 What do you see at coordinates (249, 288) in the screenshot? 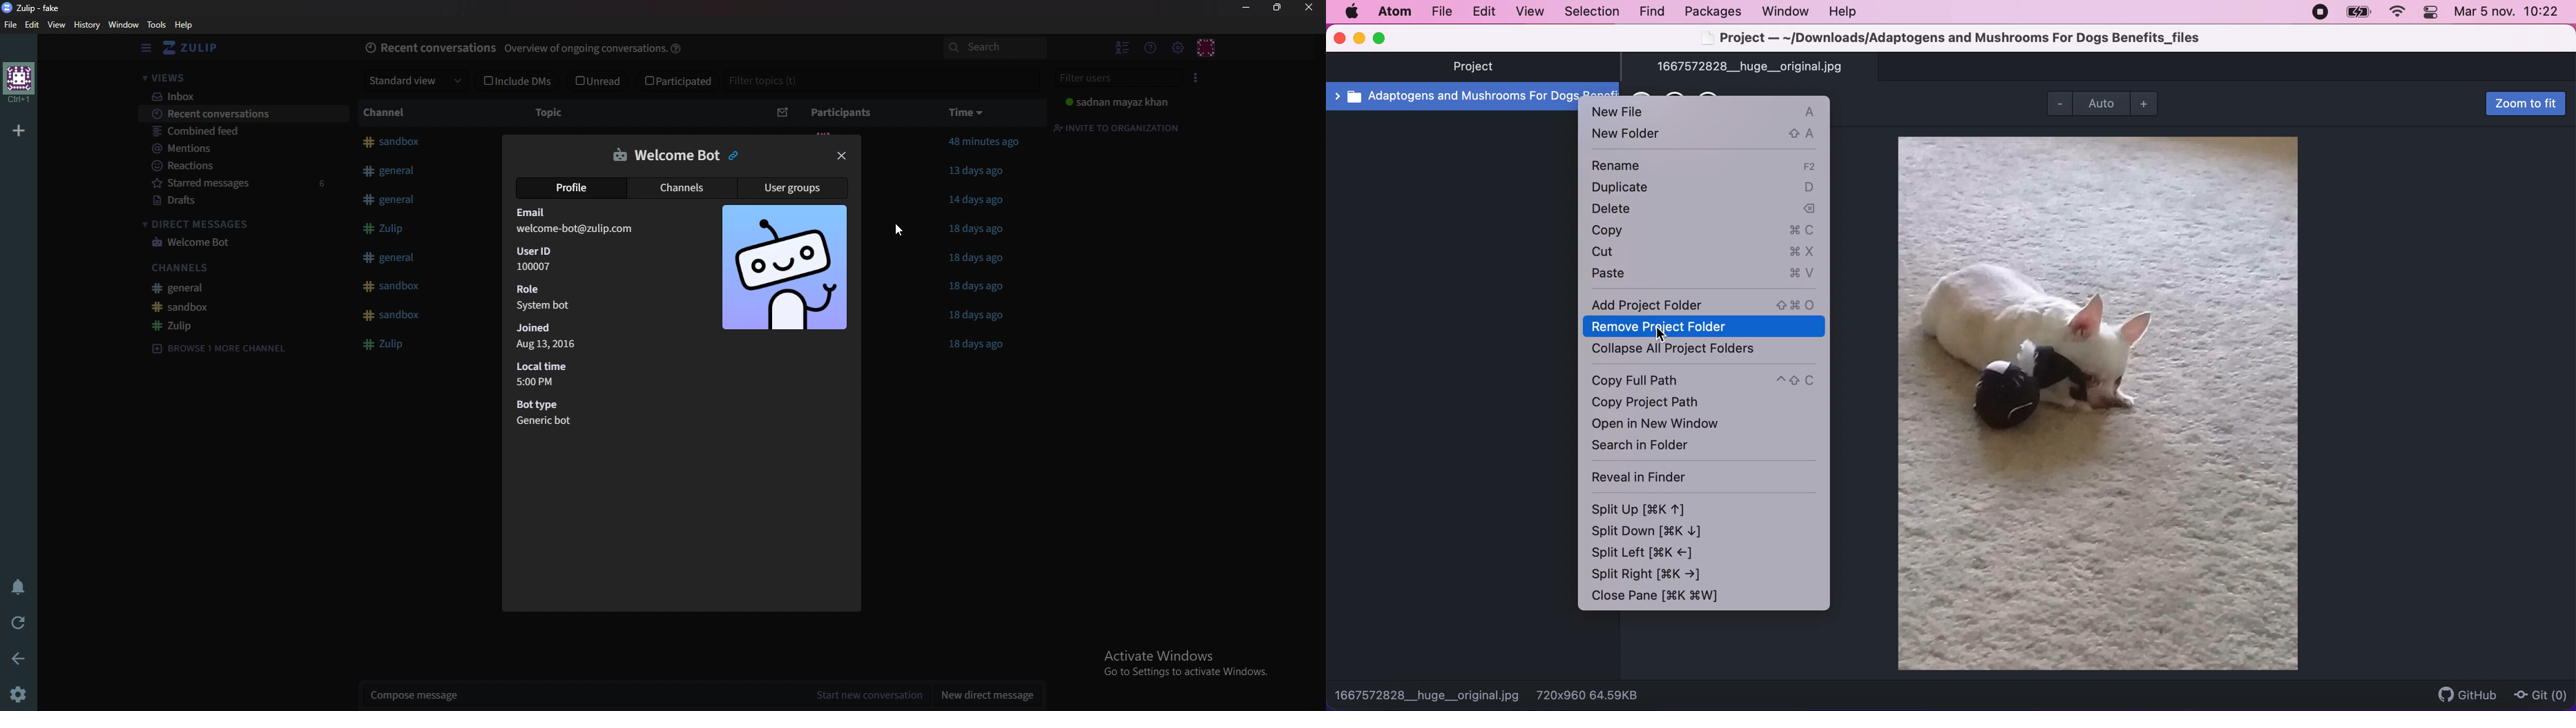
I see `General` at bounding box center [249, 288].